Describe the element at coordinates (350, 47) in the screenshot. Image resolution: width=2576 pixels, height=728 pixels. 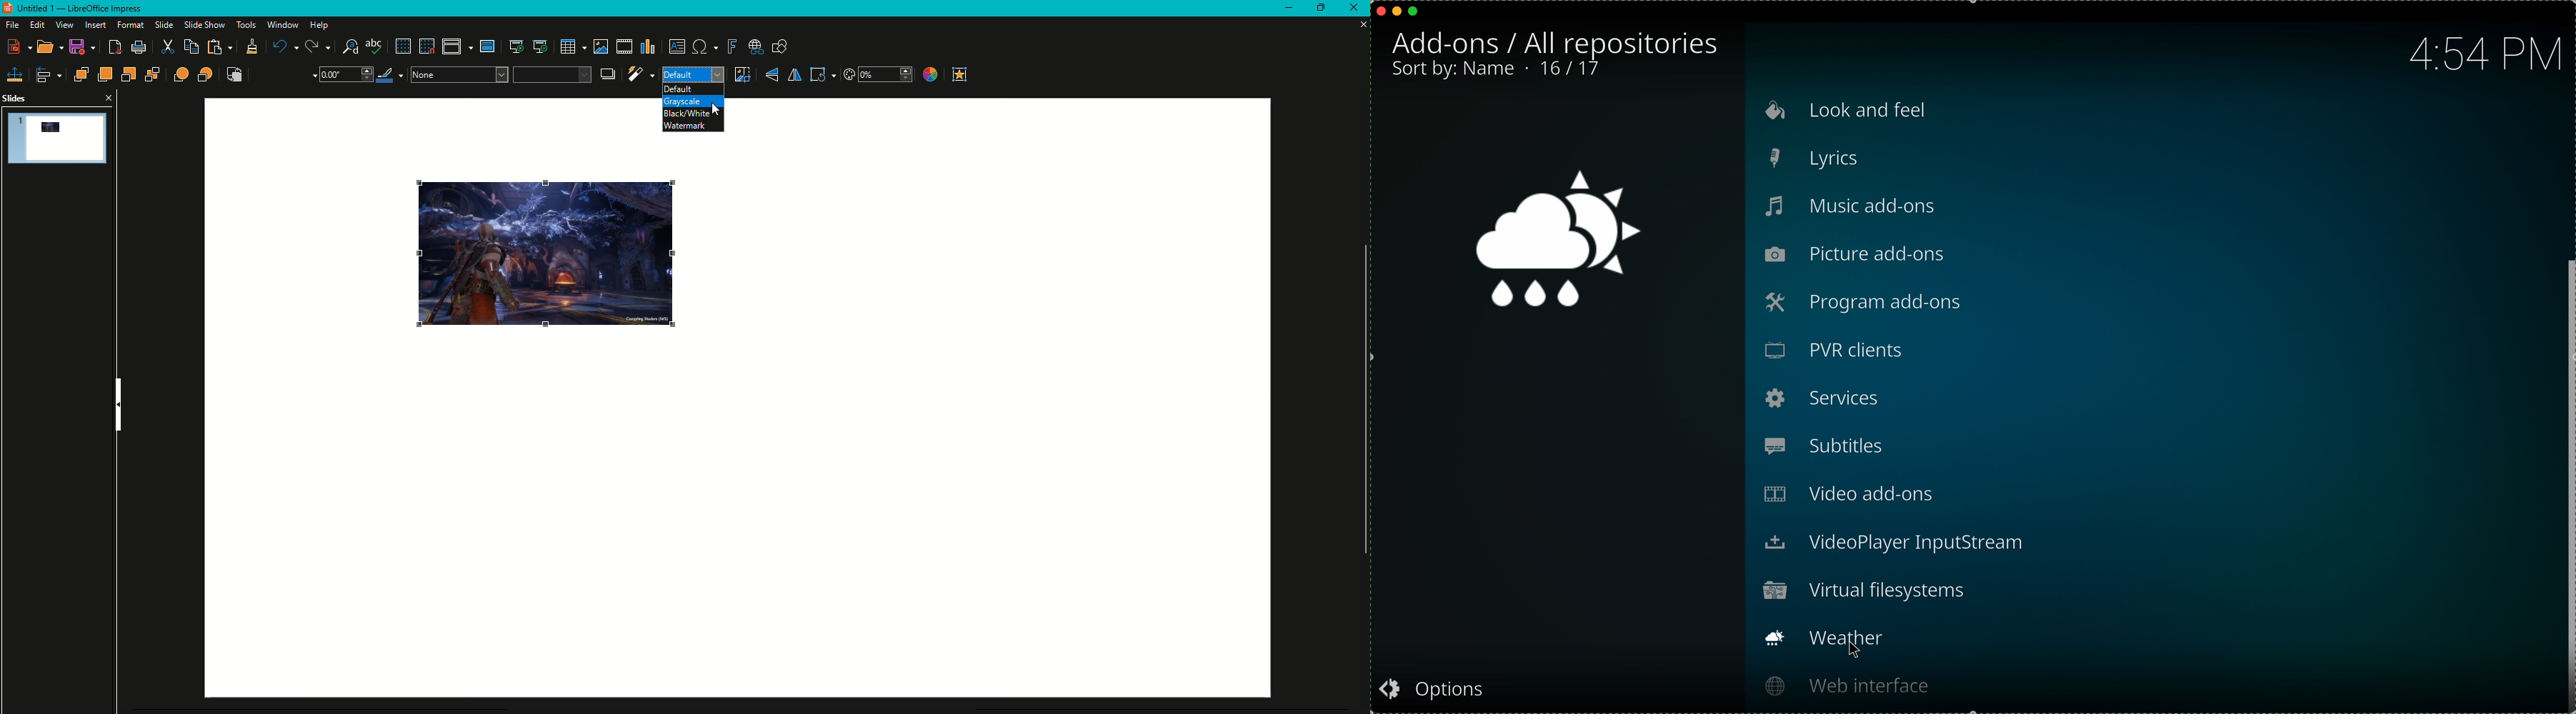
I see `Find and Replace` at that location.